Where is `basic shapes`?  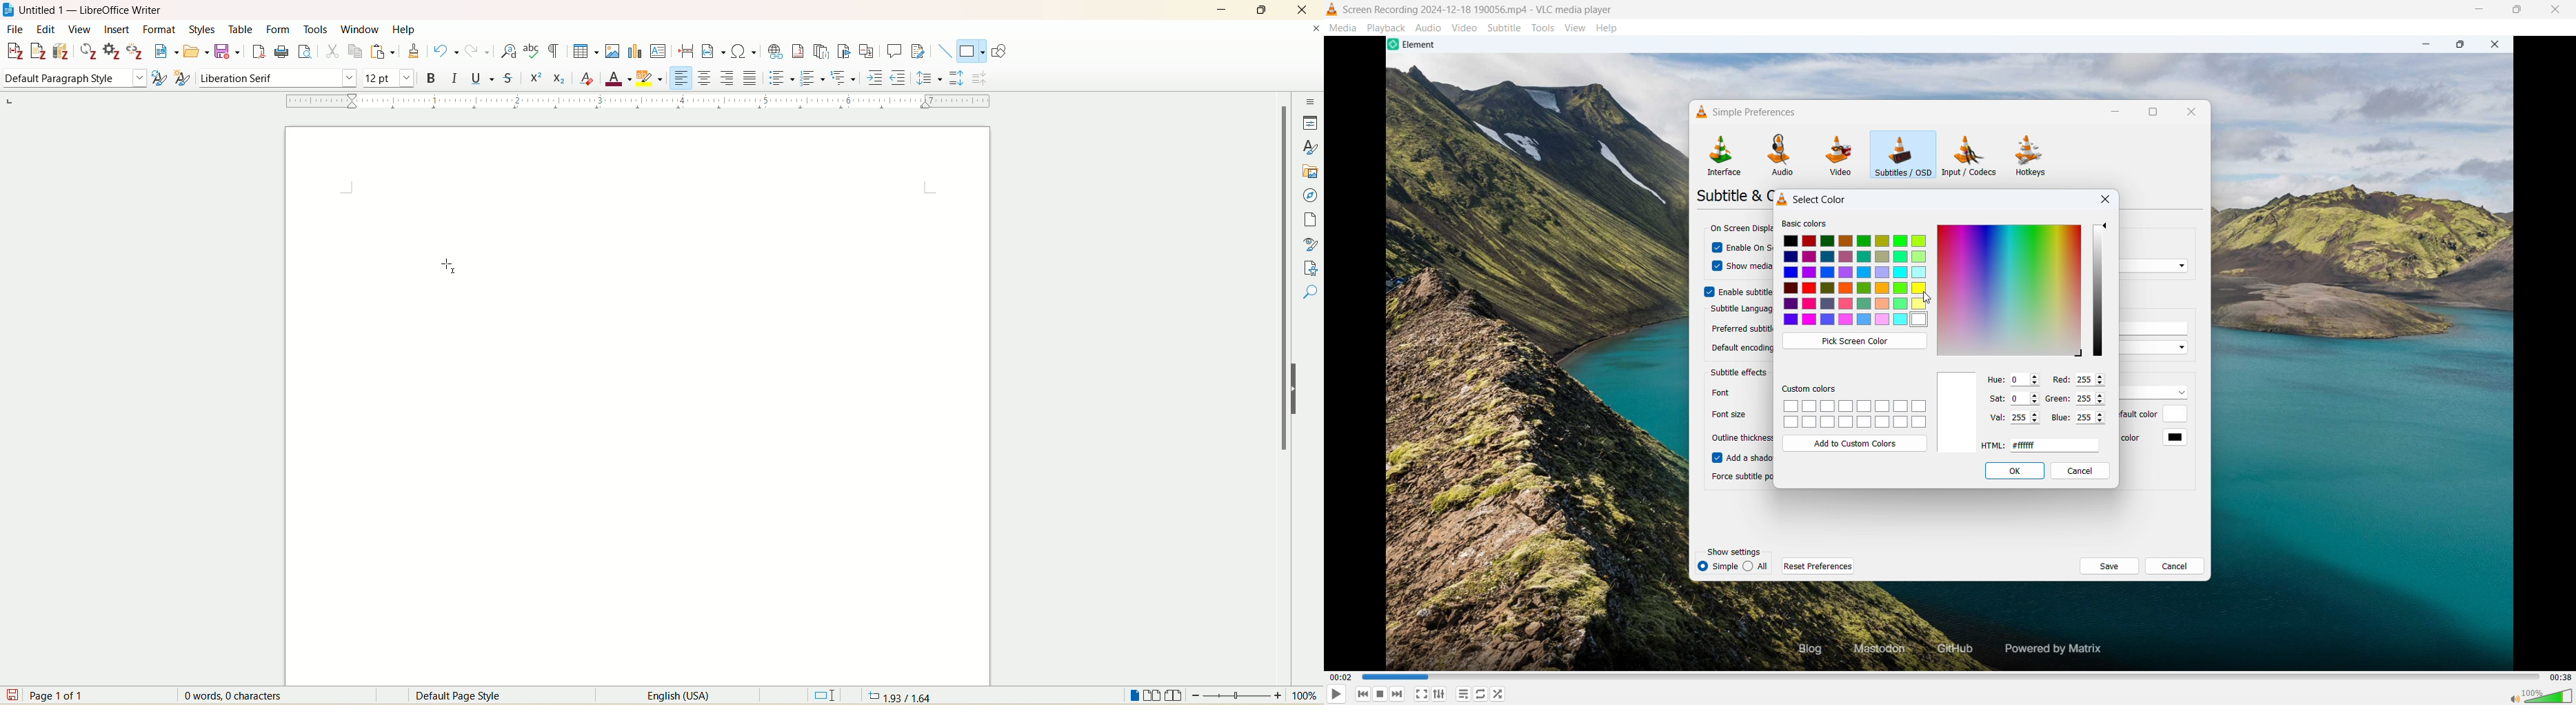 basic shapes is located at coordinates (969, 52).